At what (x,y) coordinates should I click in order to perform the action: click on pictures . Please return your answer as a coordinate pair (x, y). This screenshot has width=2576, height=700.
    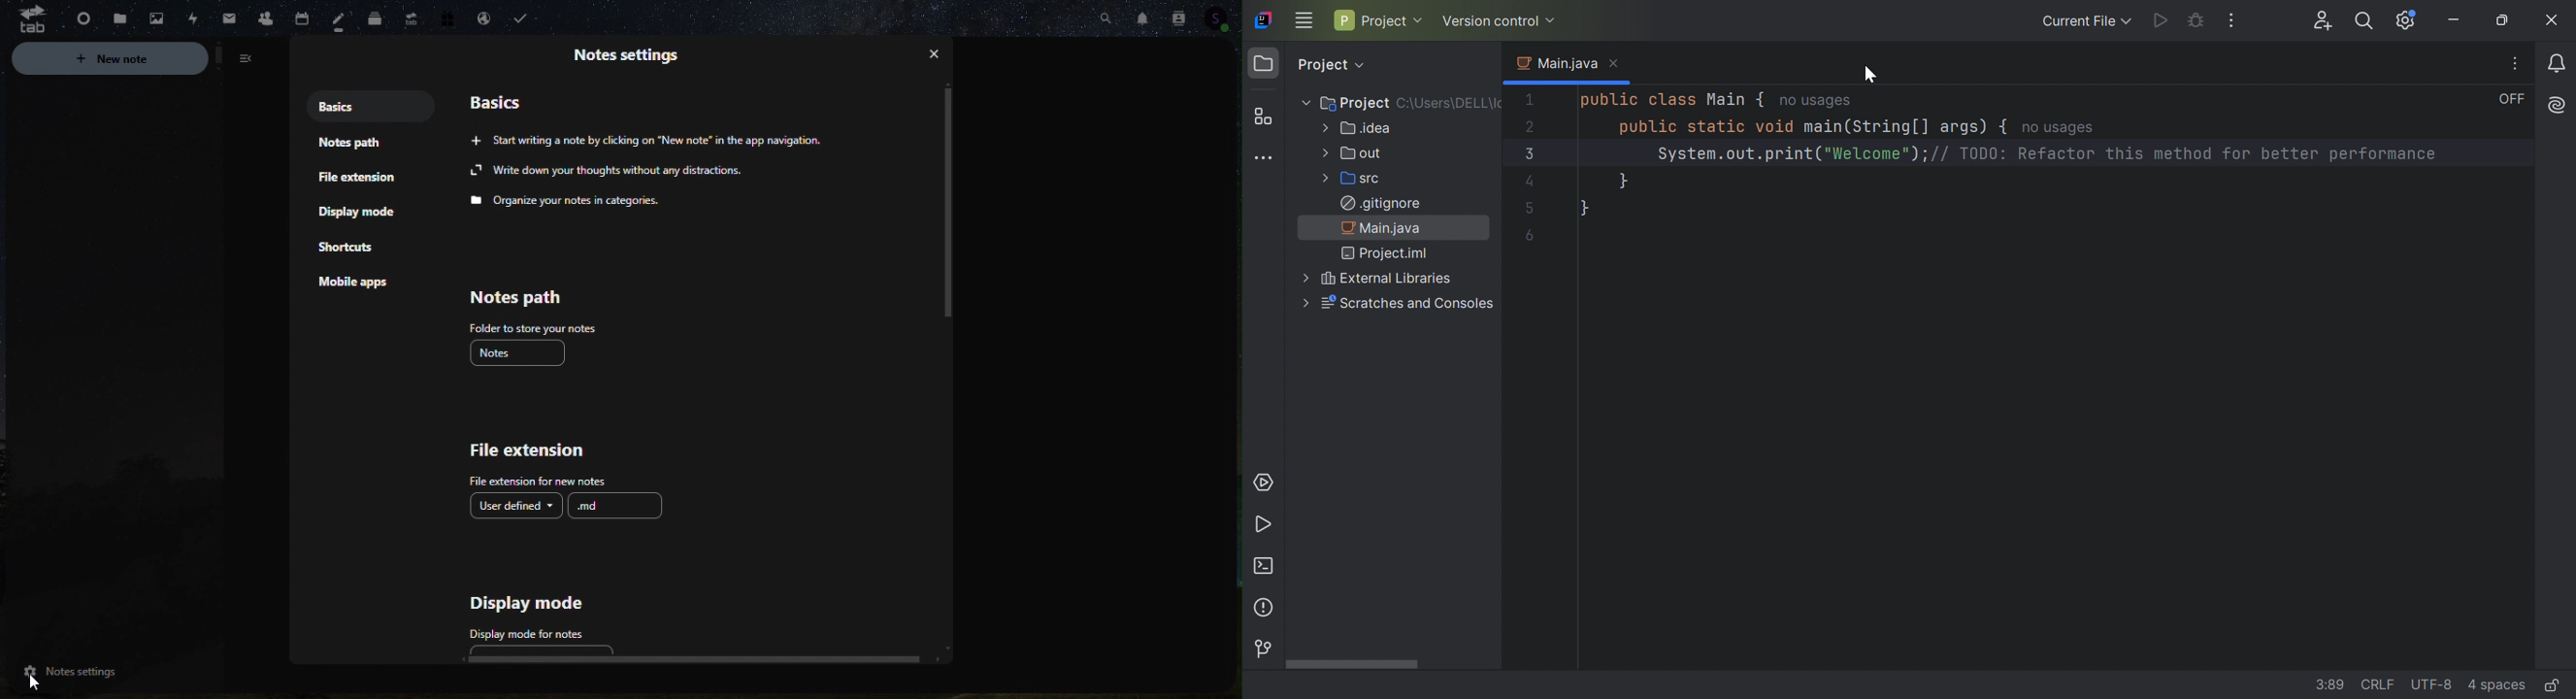
    Looking at the image, I should click on (152, 17).